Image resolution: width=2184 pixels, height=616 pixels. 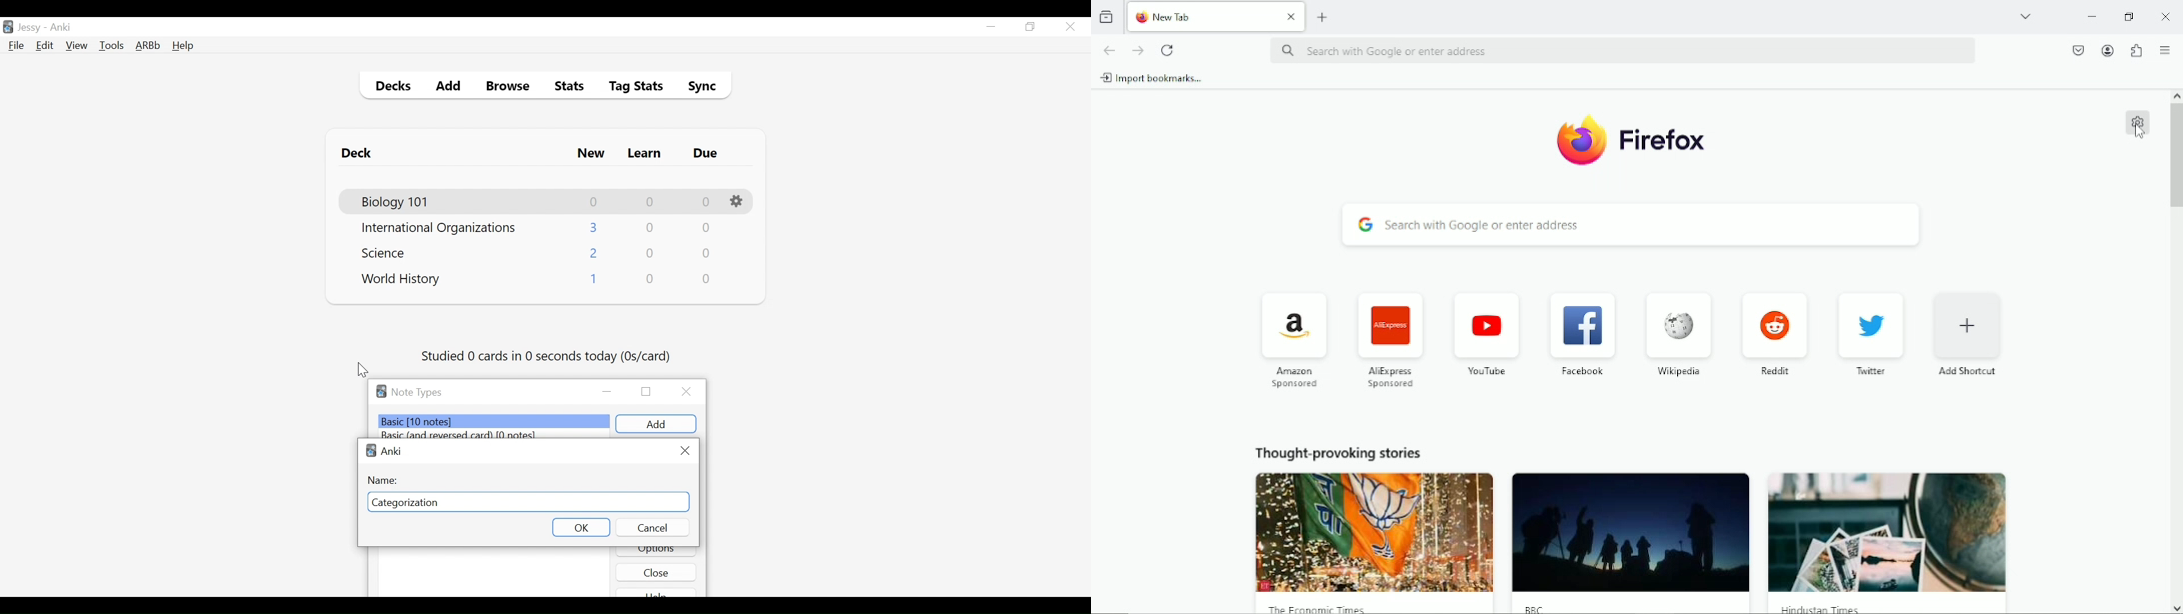 What do you see at coordinates (690, 392) in the screenshot?
I see `Close` at bounding box center [690, 392].